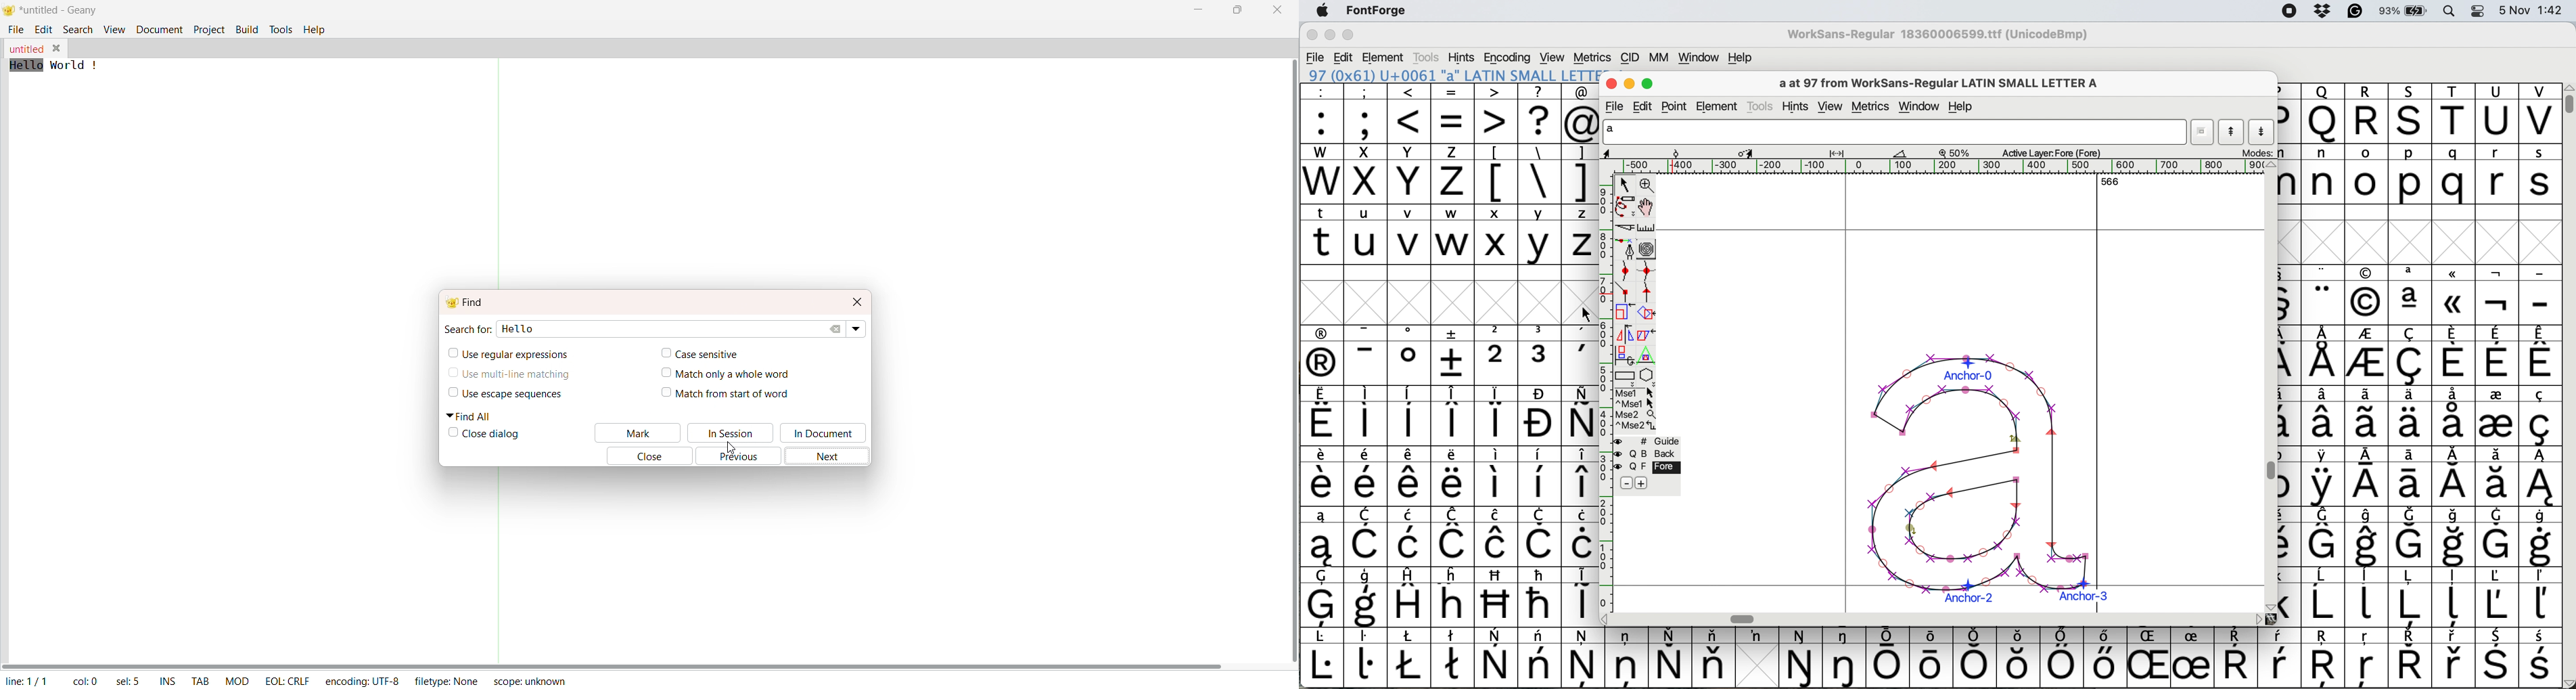 The width and height of the screenshot is (2576, 700). Describe the element at coordinates (1497, 475) in the screenshot. I see `symbol` at that location.